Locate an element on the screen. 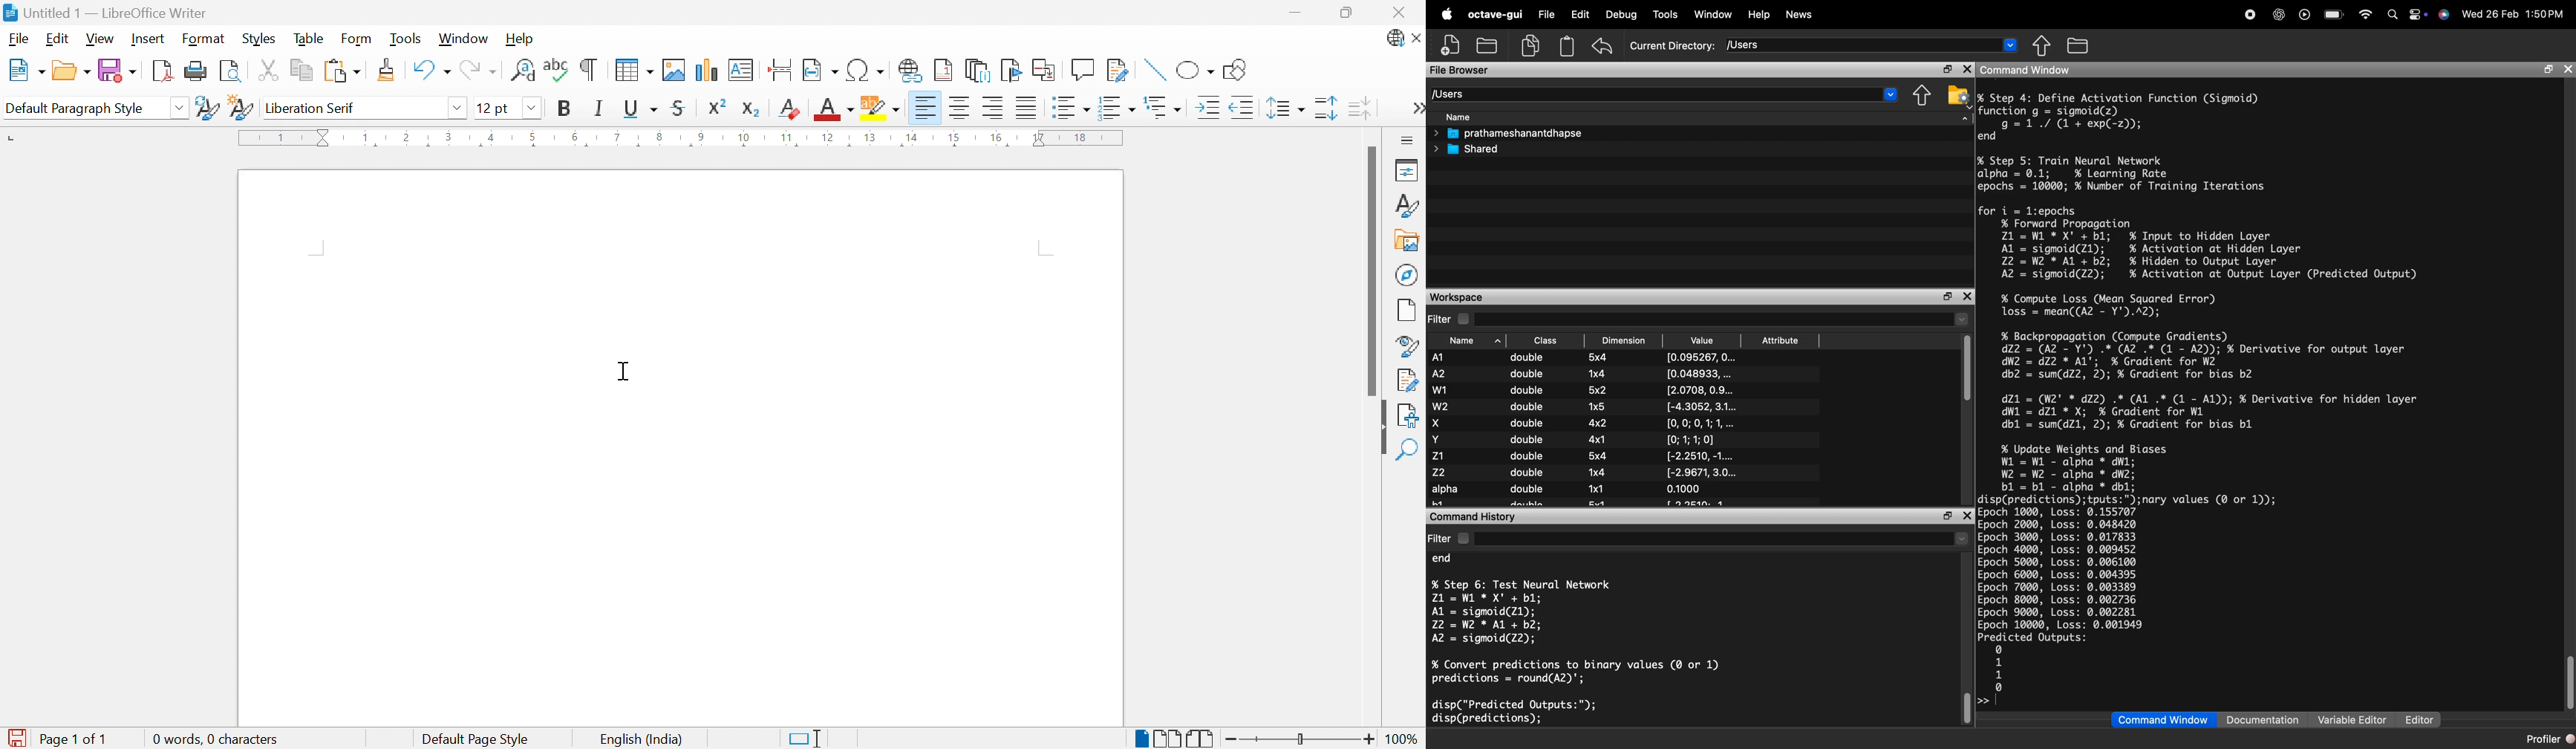 The width and height of the screenshot is (2576, 756). Multiple-page break is located at coordinates (1167, 740).